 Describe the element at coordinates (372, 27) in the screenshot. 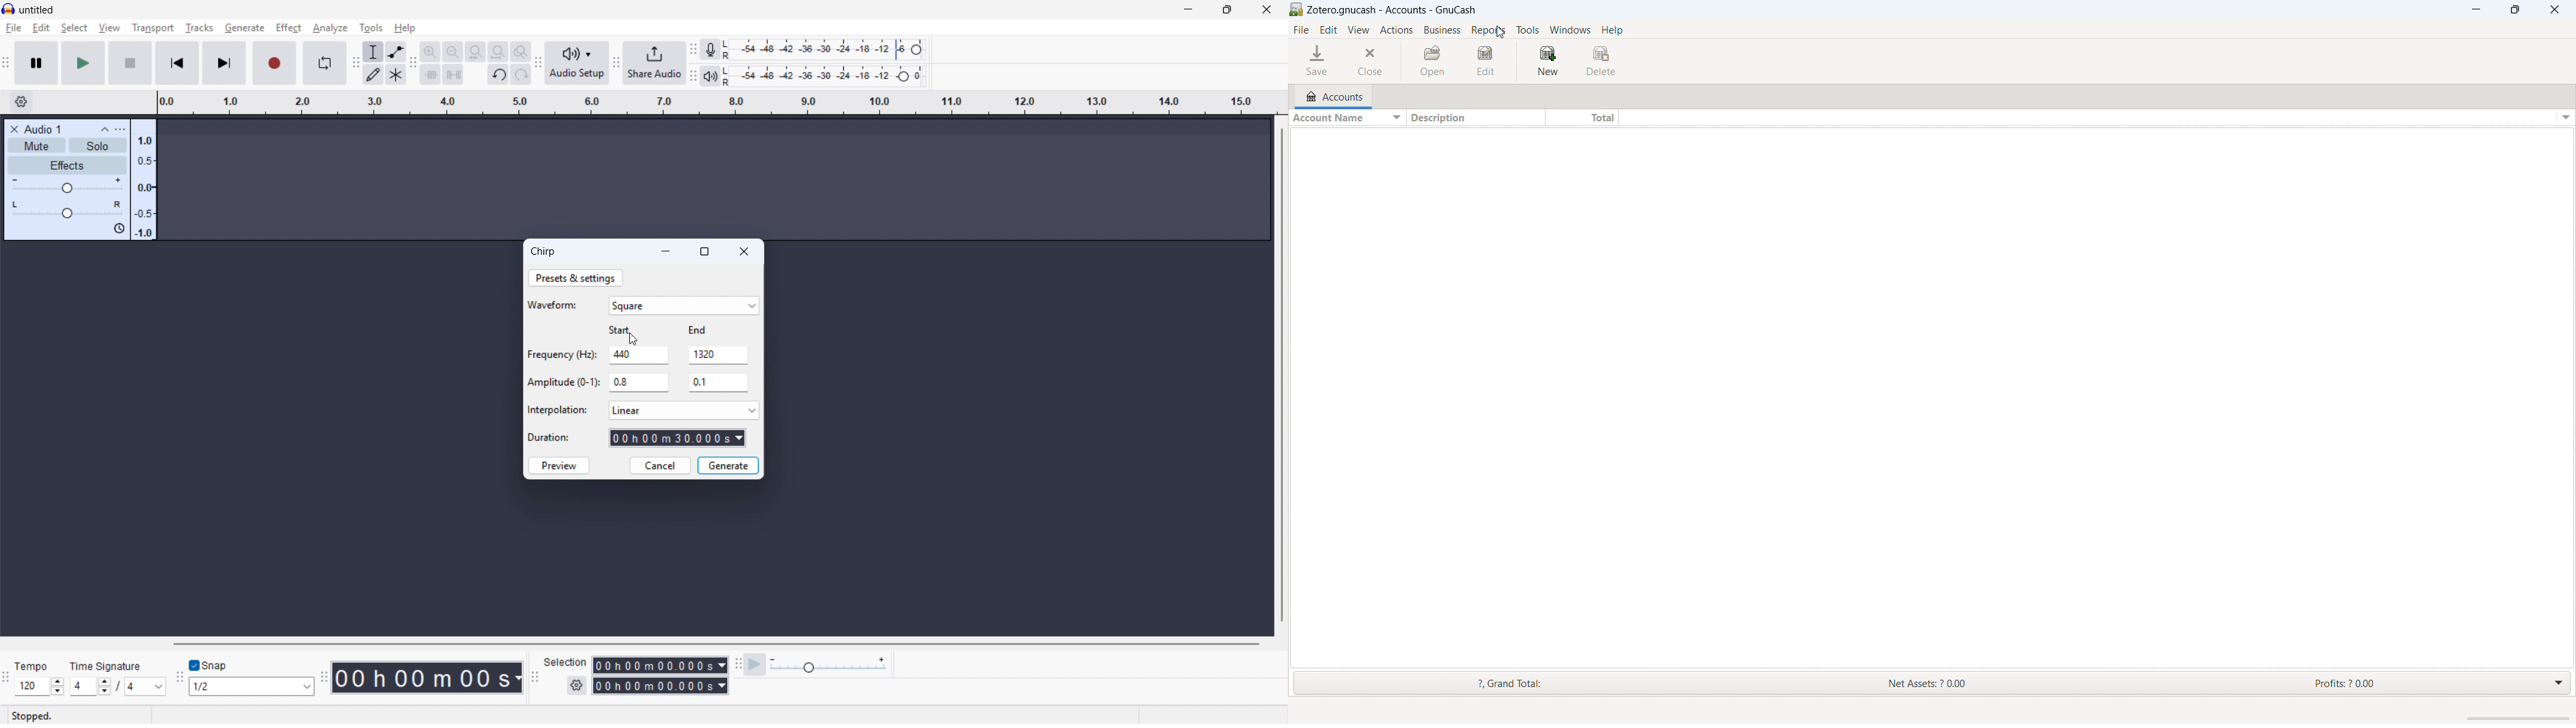

I see ` Tools ` at that location.